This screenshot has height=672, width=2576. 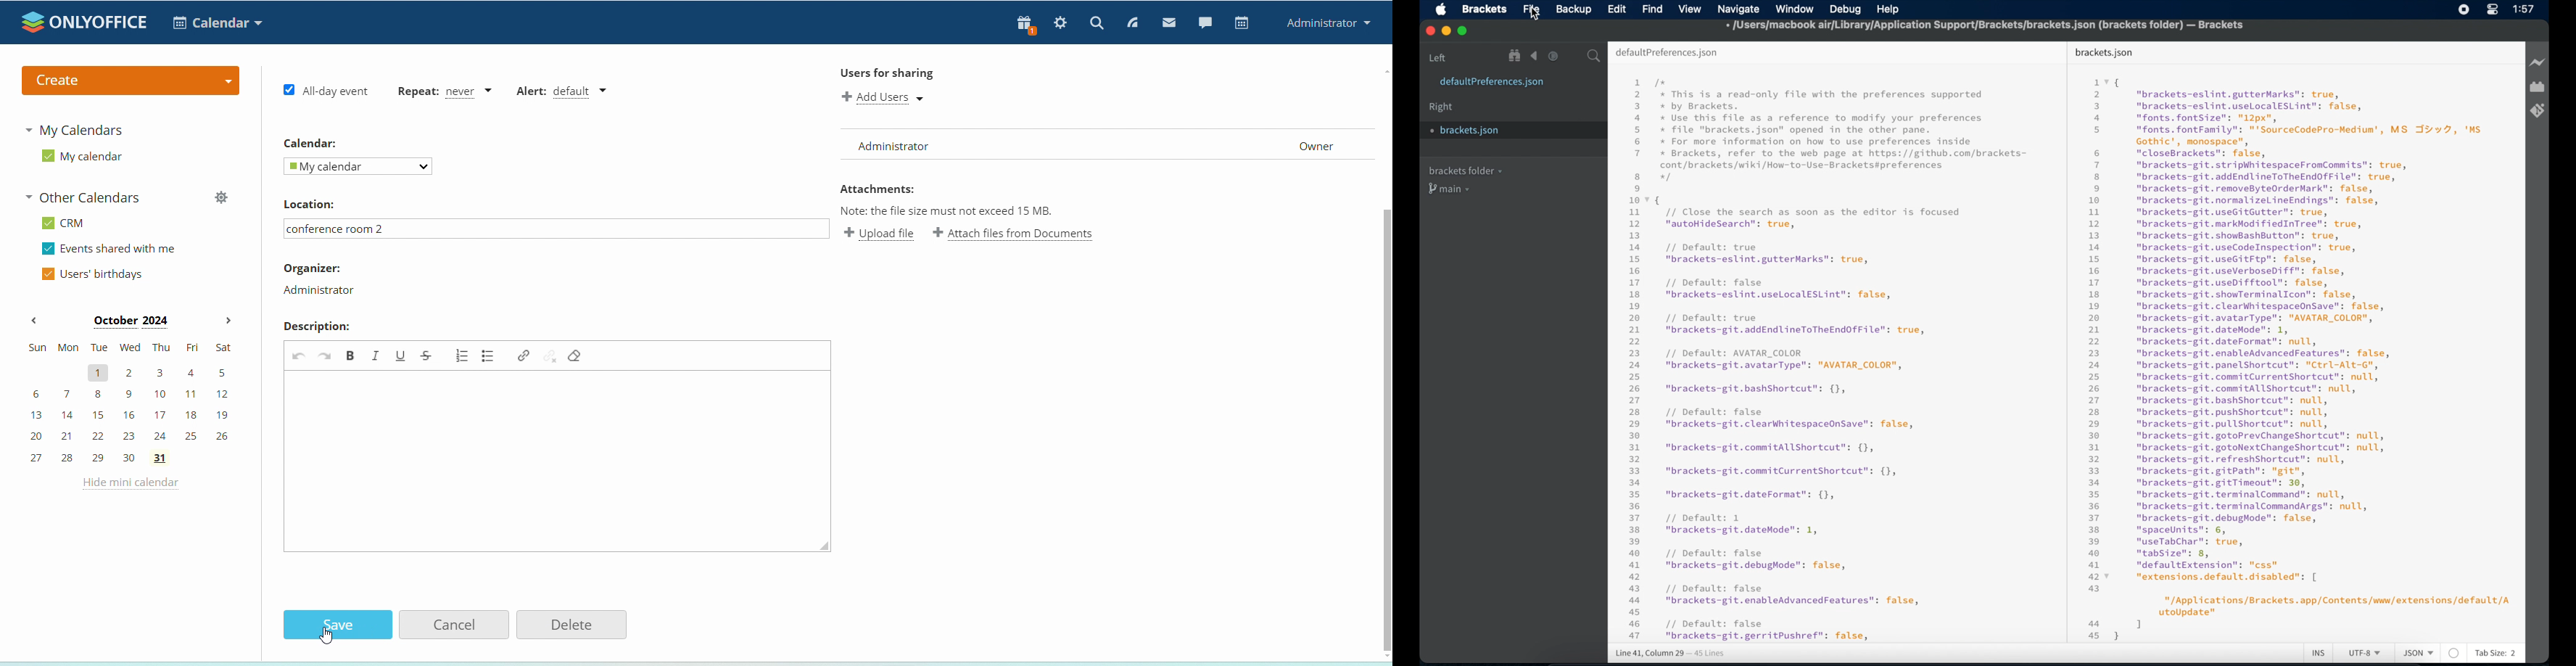 I want to click on brackets.json, so click(x=1492, y=131).